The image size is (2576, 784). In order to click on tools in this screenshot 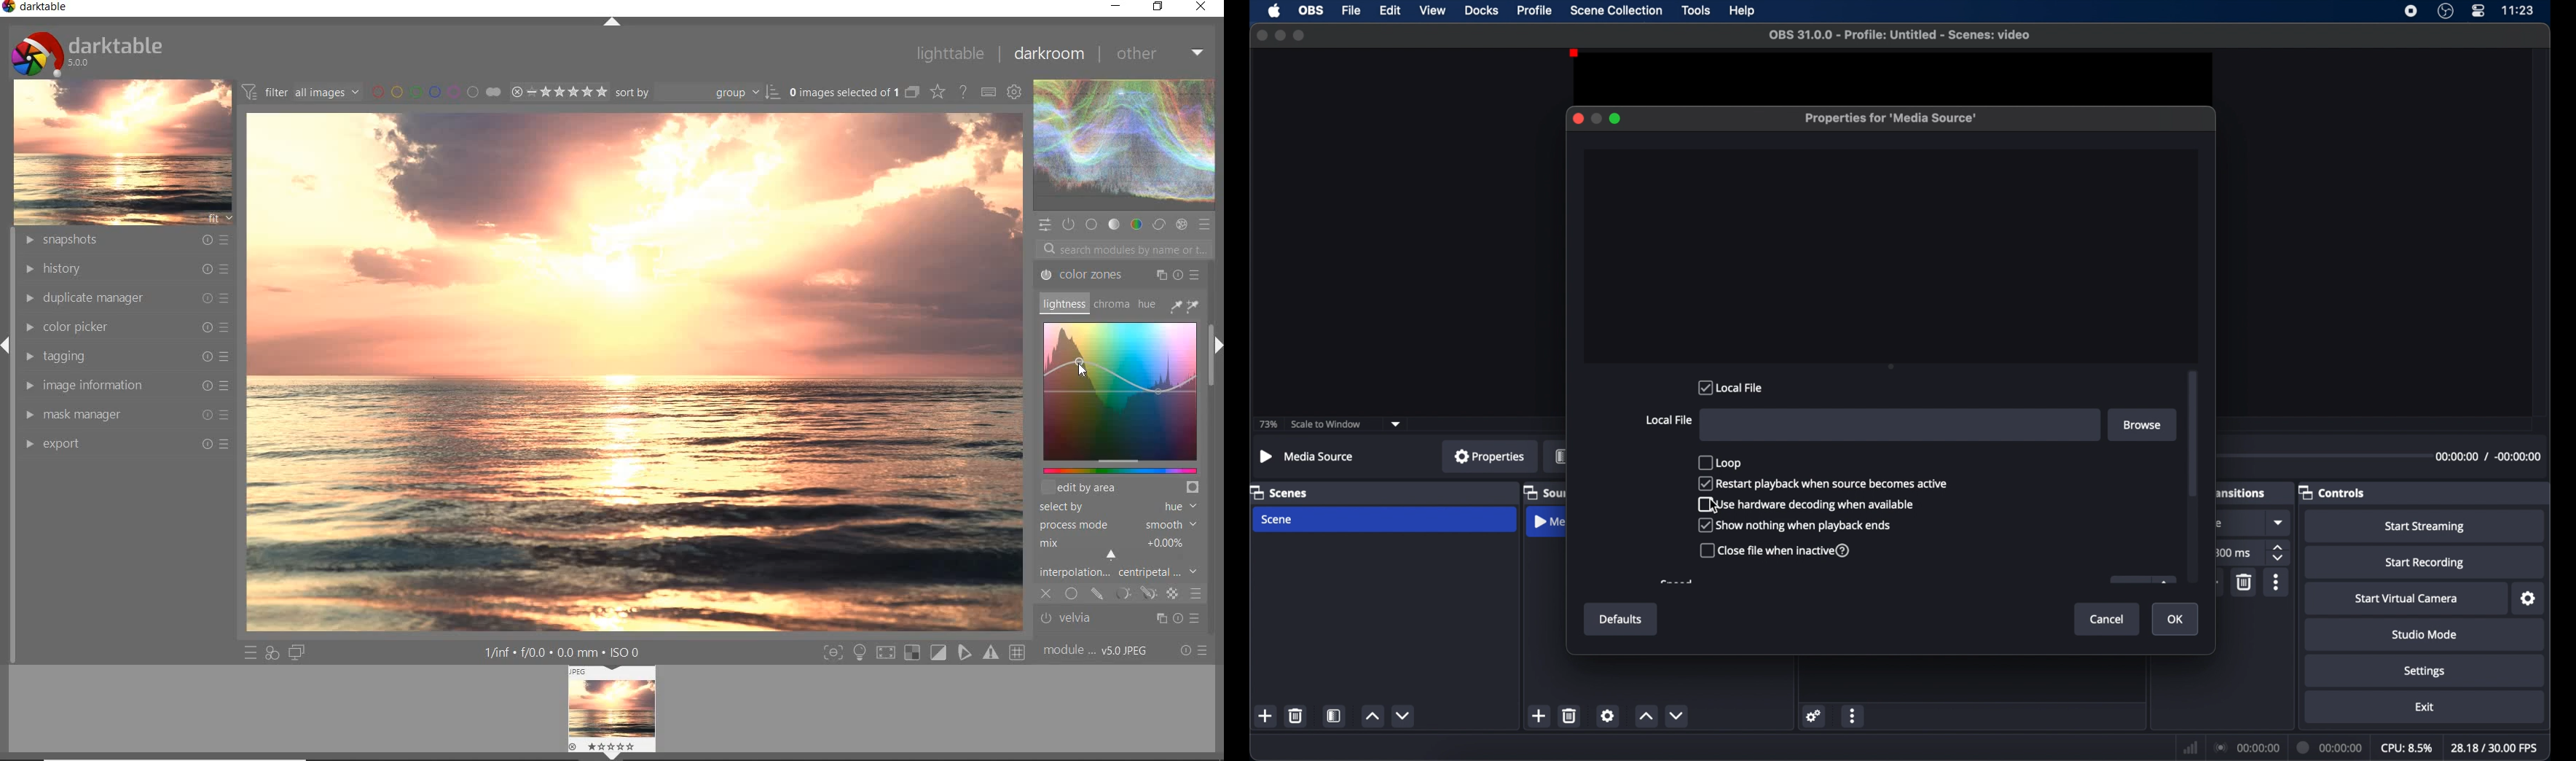, I will do `click(1696, 10)`.